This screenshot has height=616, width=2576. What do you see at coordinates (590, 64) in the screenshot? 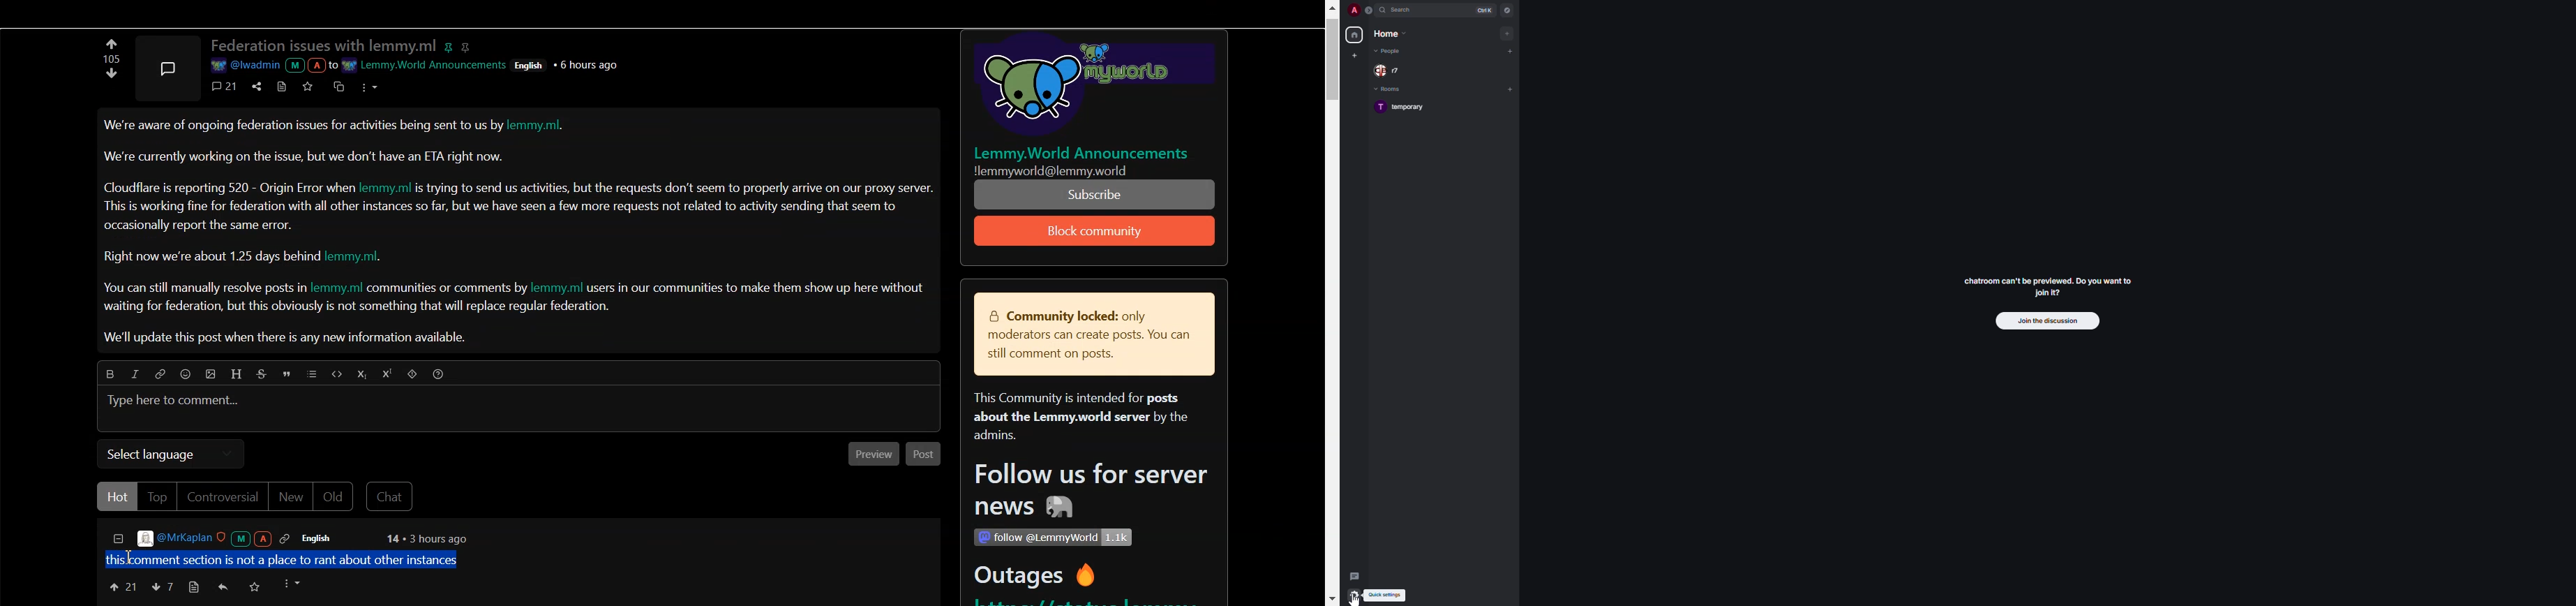
I see `` at bounding box center [590, 64].